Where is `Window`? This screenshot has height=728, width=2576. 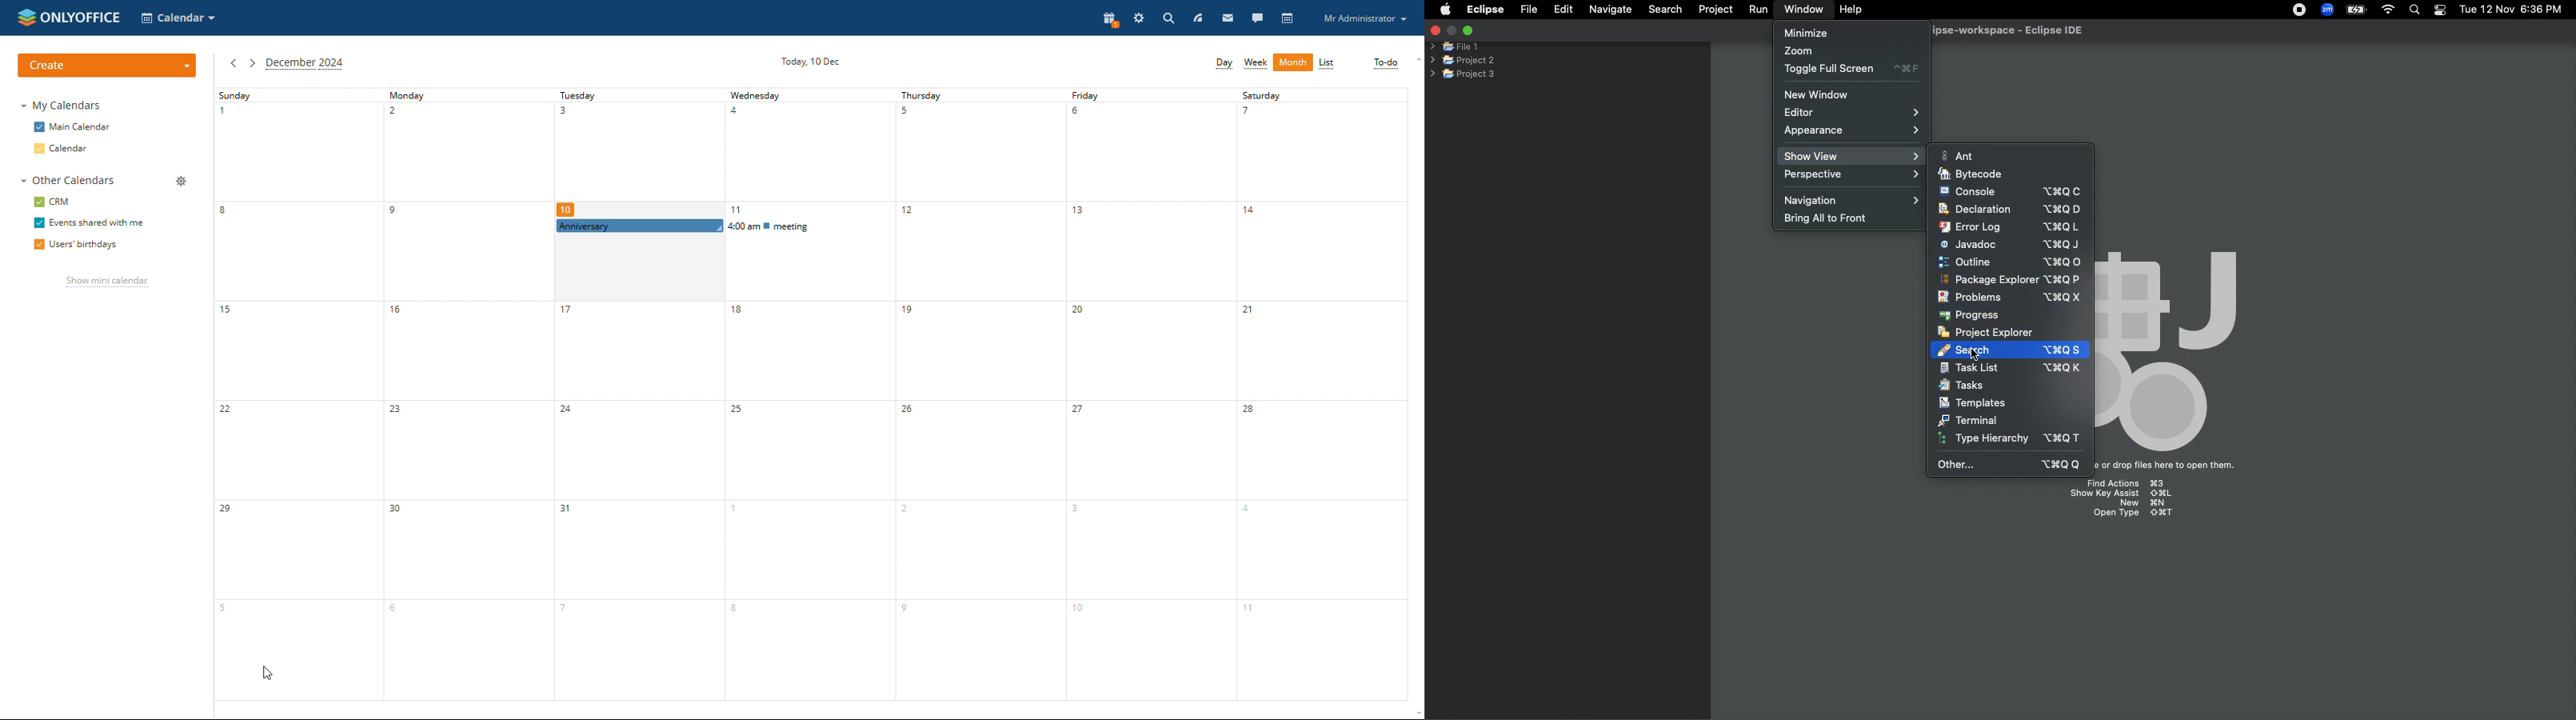
Window is located at coordinates (1800, 9).